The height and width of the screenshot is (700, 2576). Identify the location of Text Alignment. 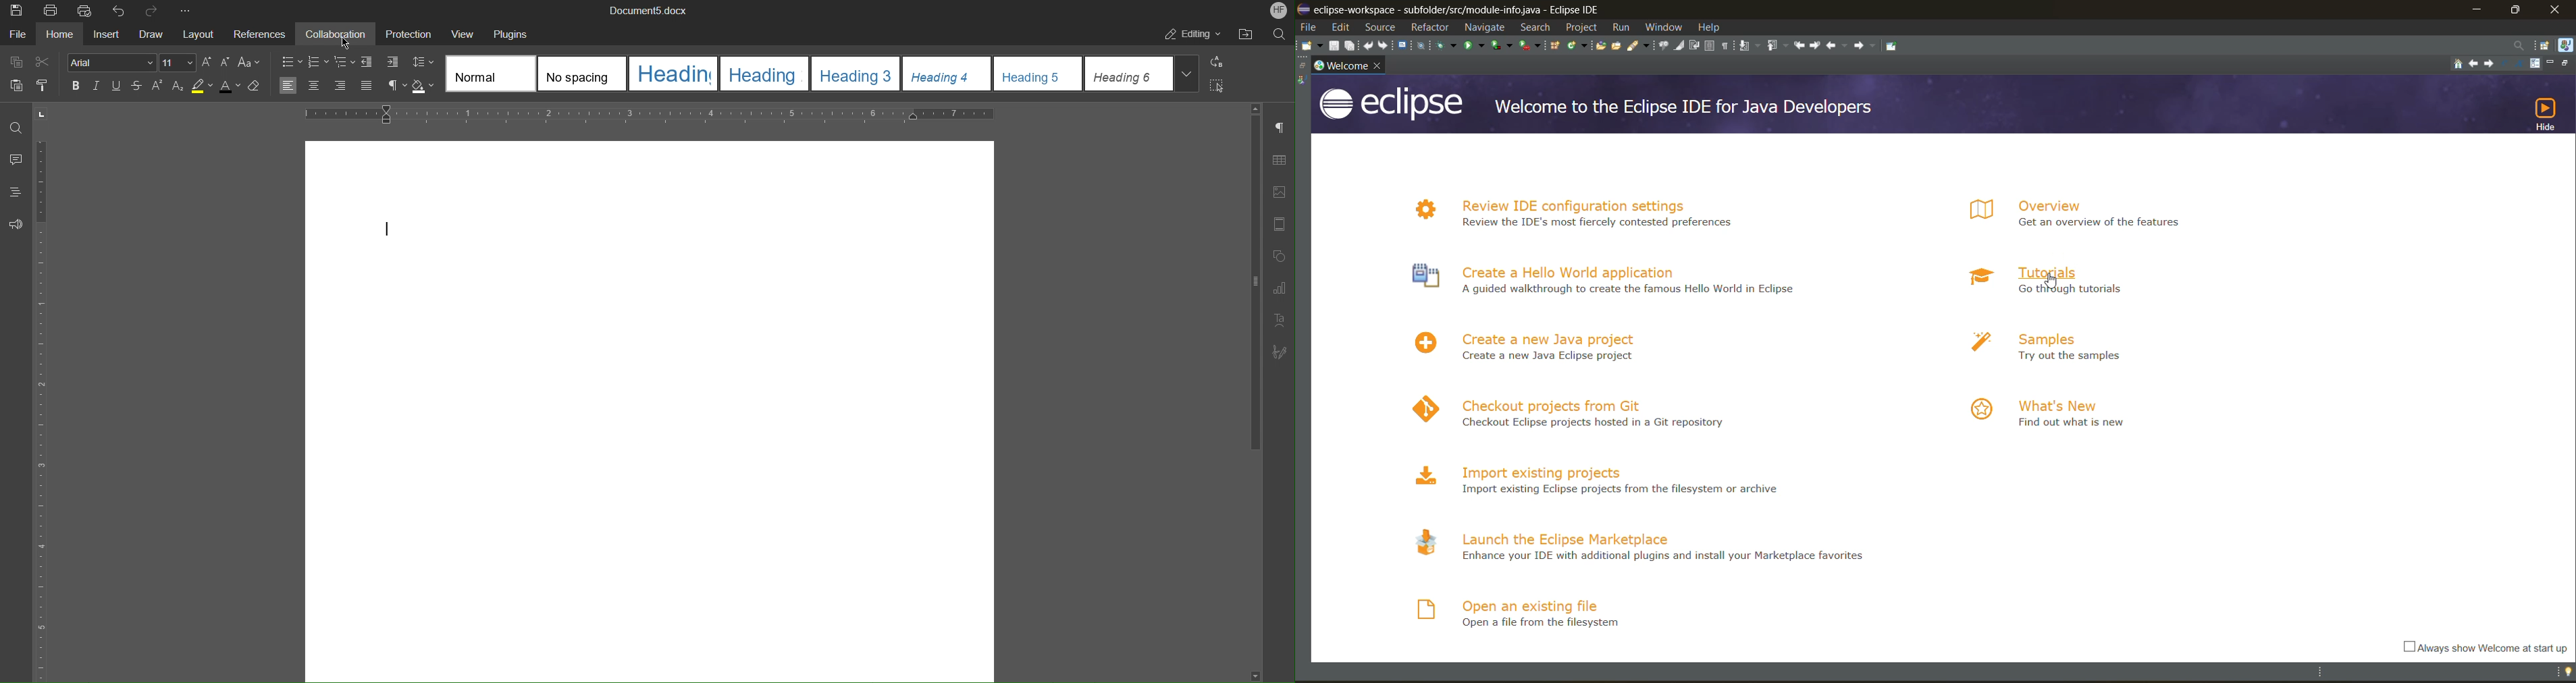
(331, 88).